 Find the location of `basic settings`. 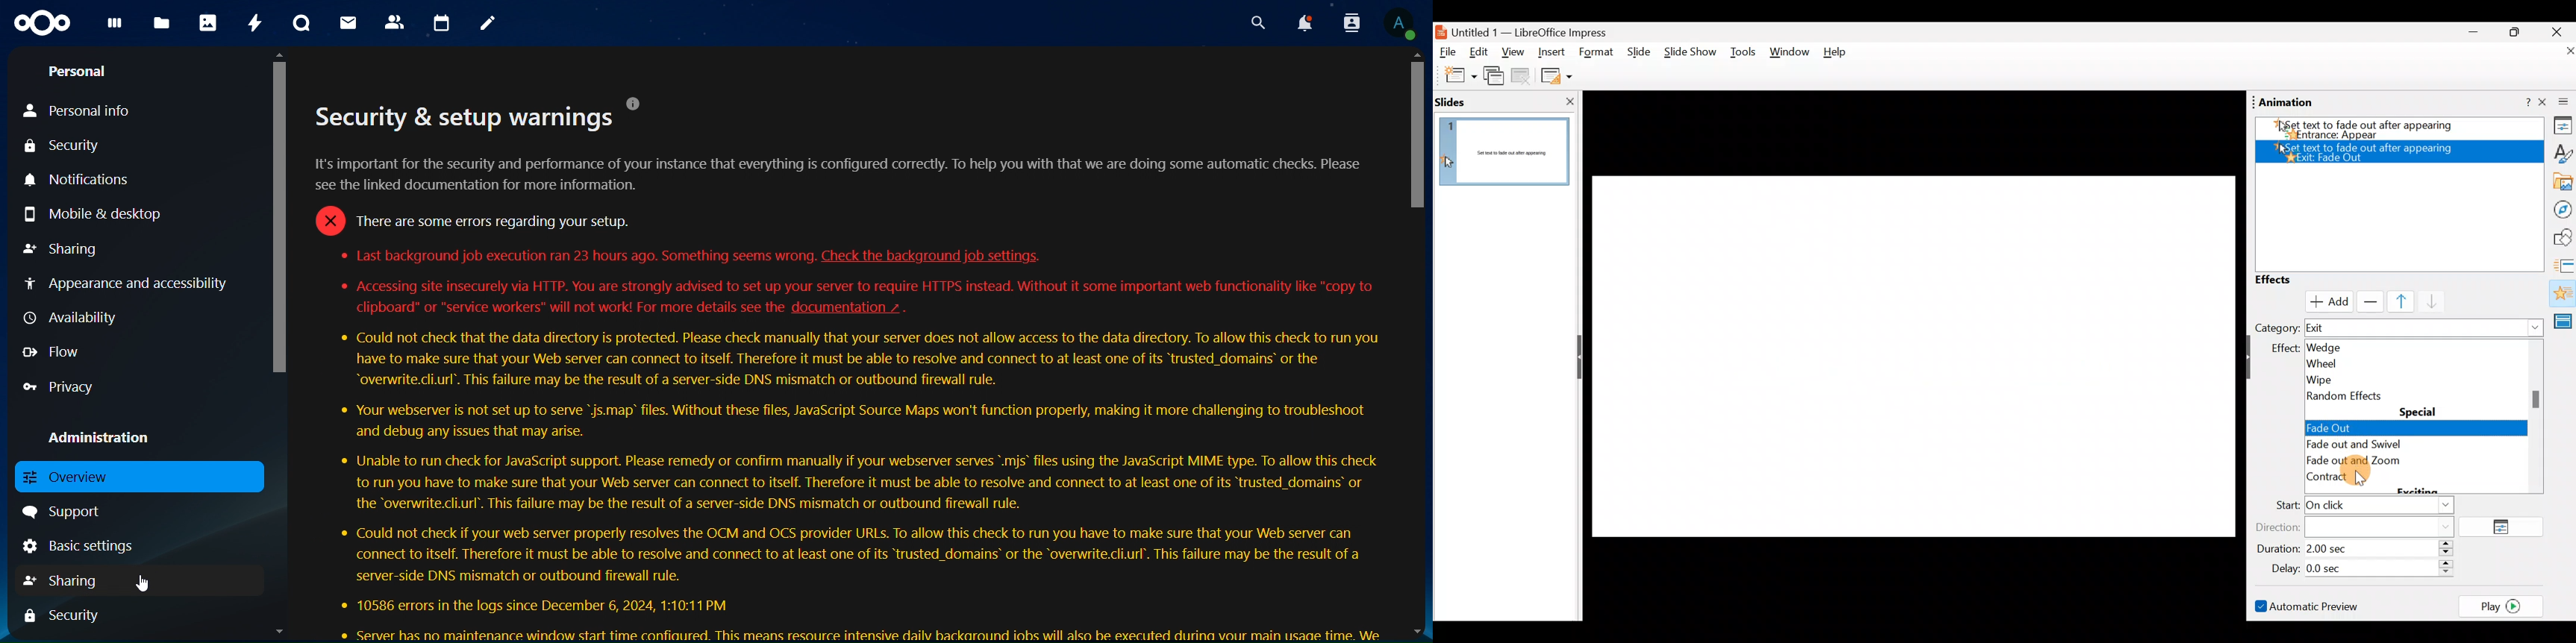

basic settings is located at coordinates (91, 547).